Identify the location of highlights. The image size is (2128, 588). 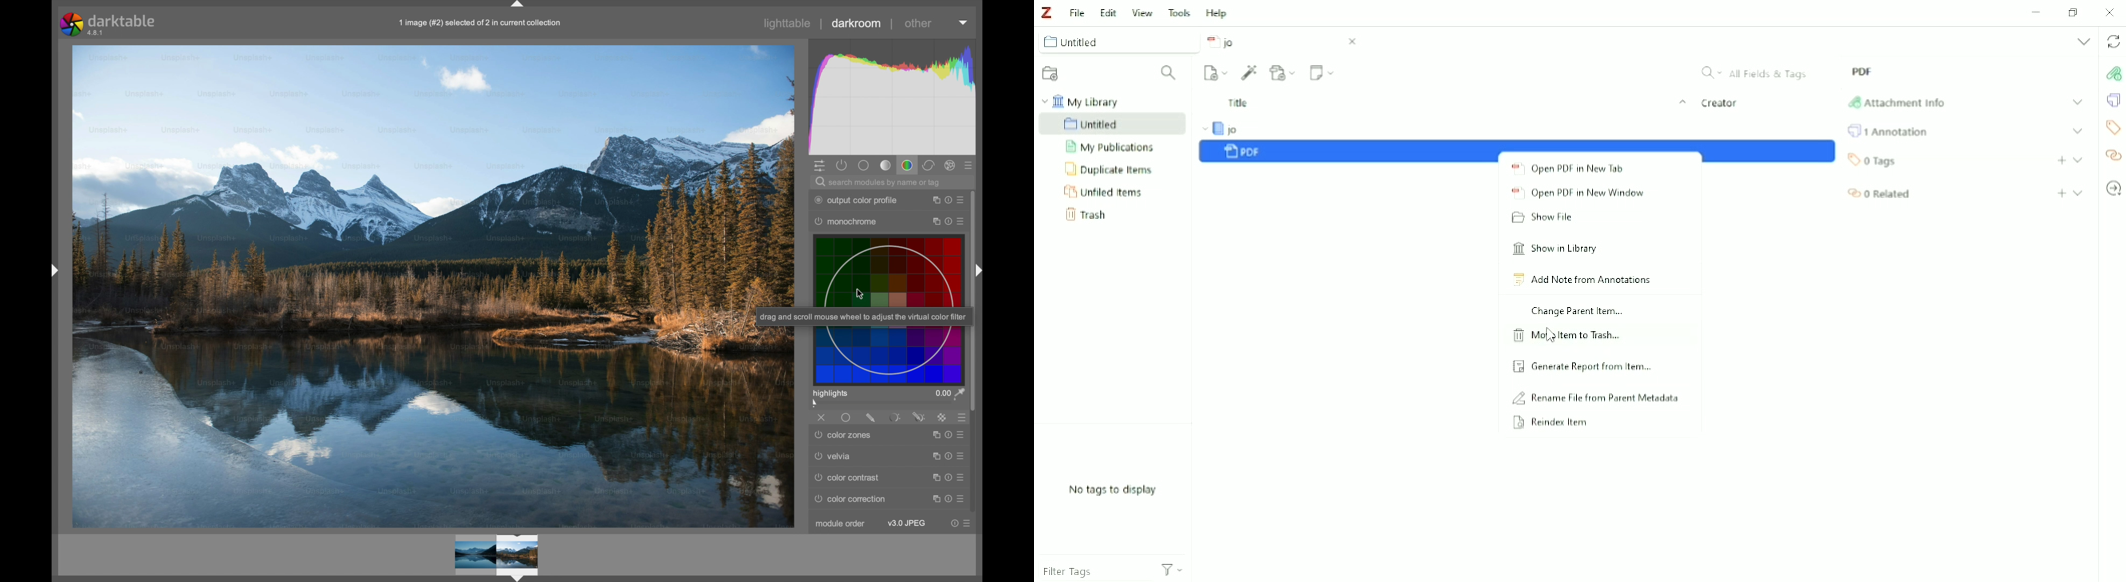
(832, 393).